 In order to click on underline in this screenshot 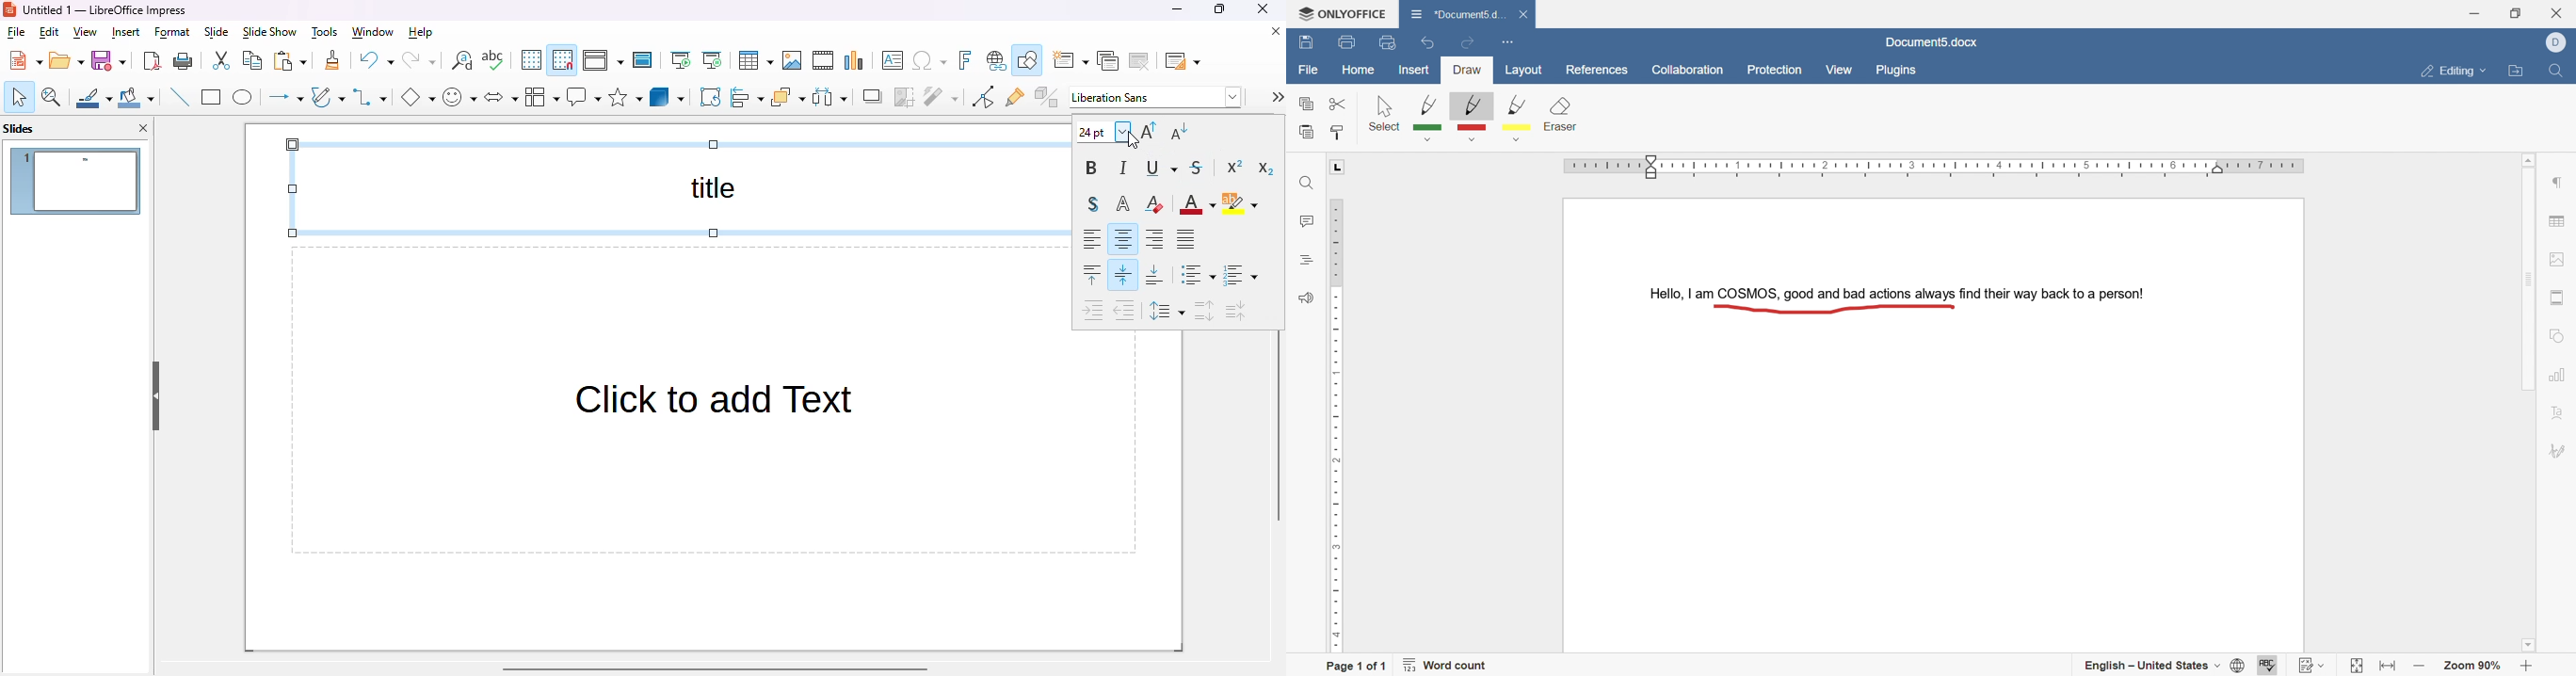, I will do `click(1162, 169)`.